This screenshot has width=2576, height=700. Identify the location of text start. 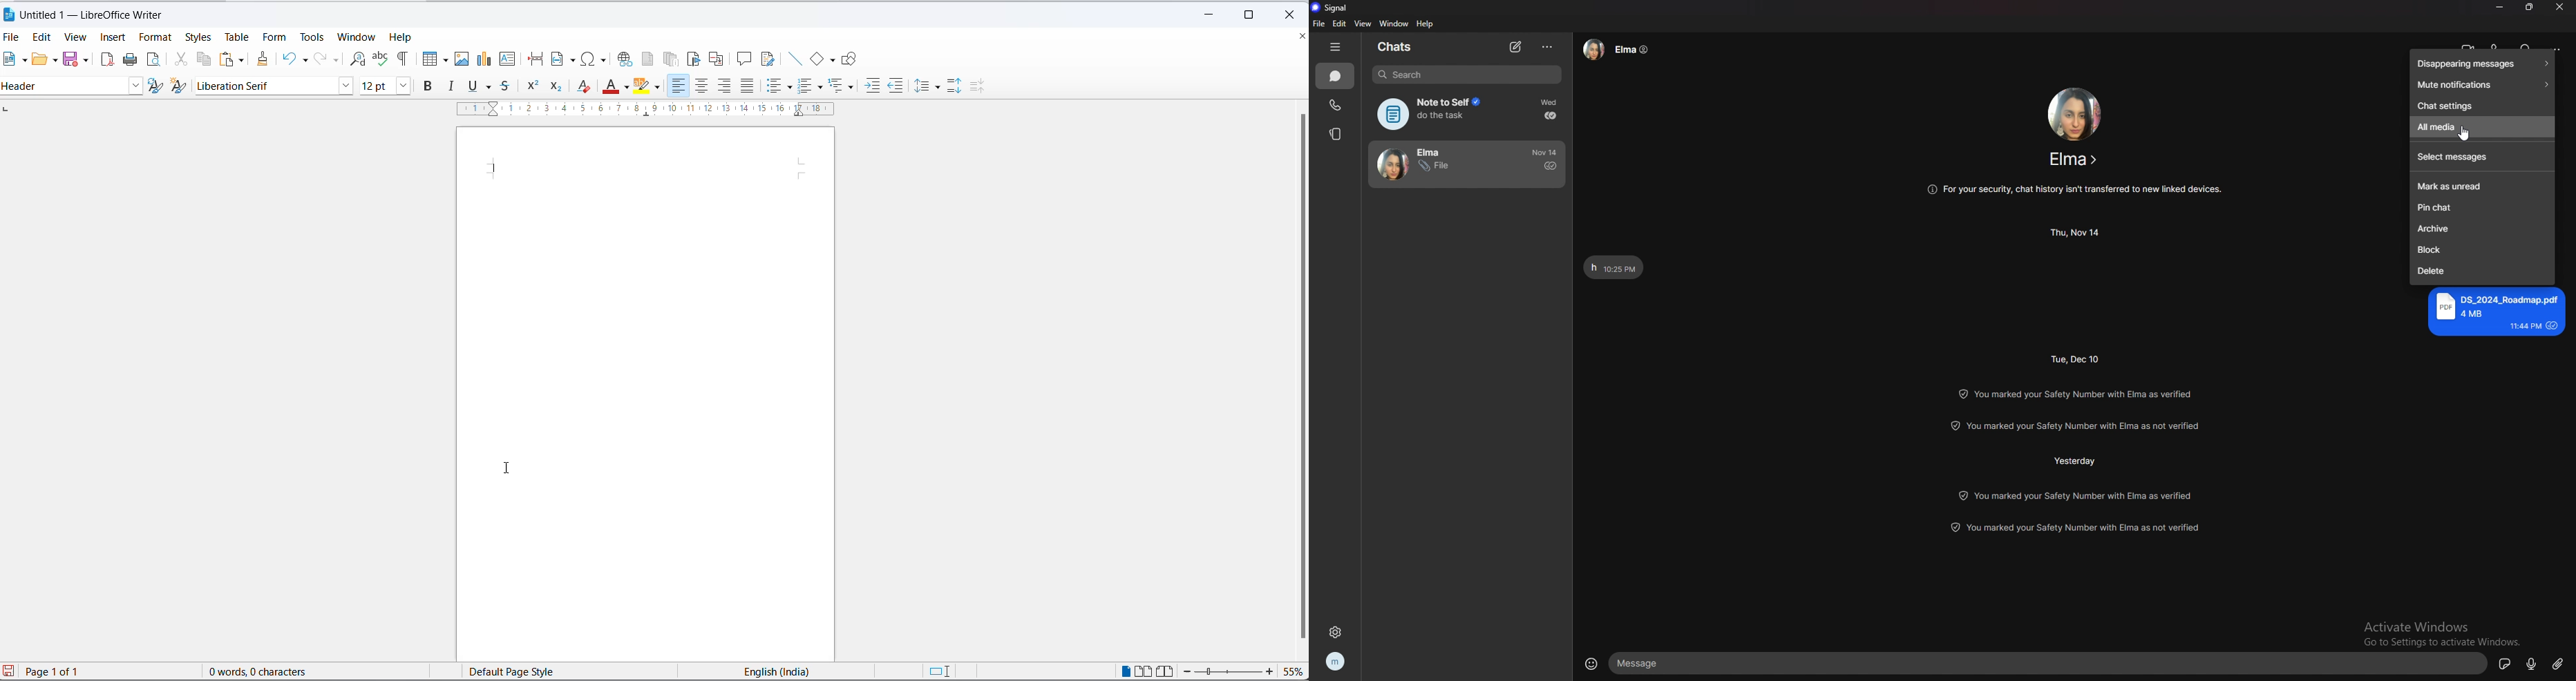
(493, 165).